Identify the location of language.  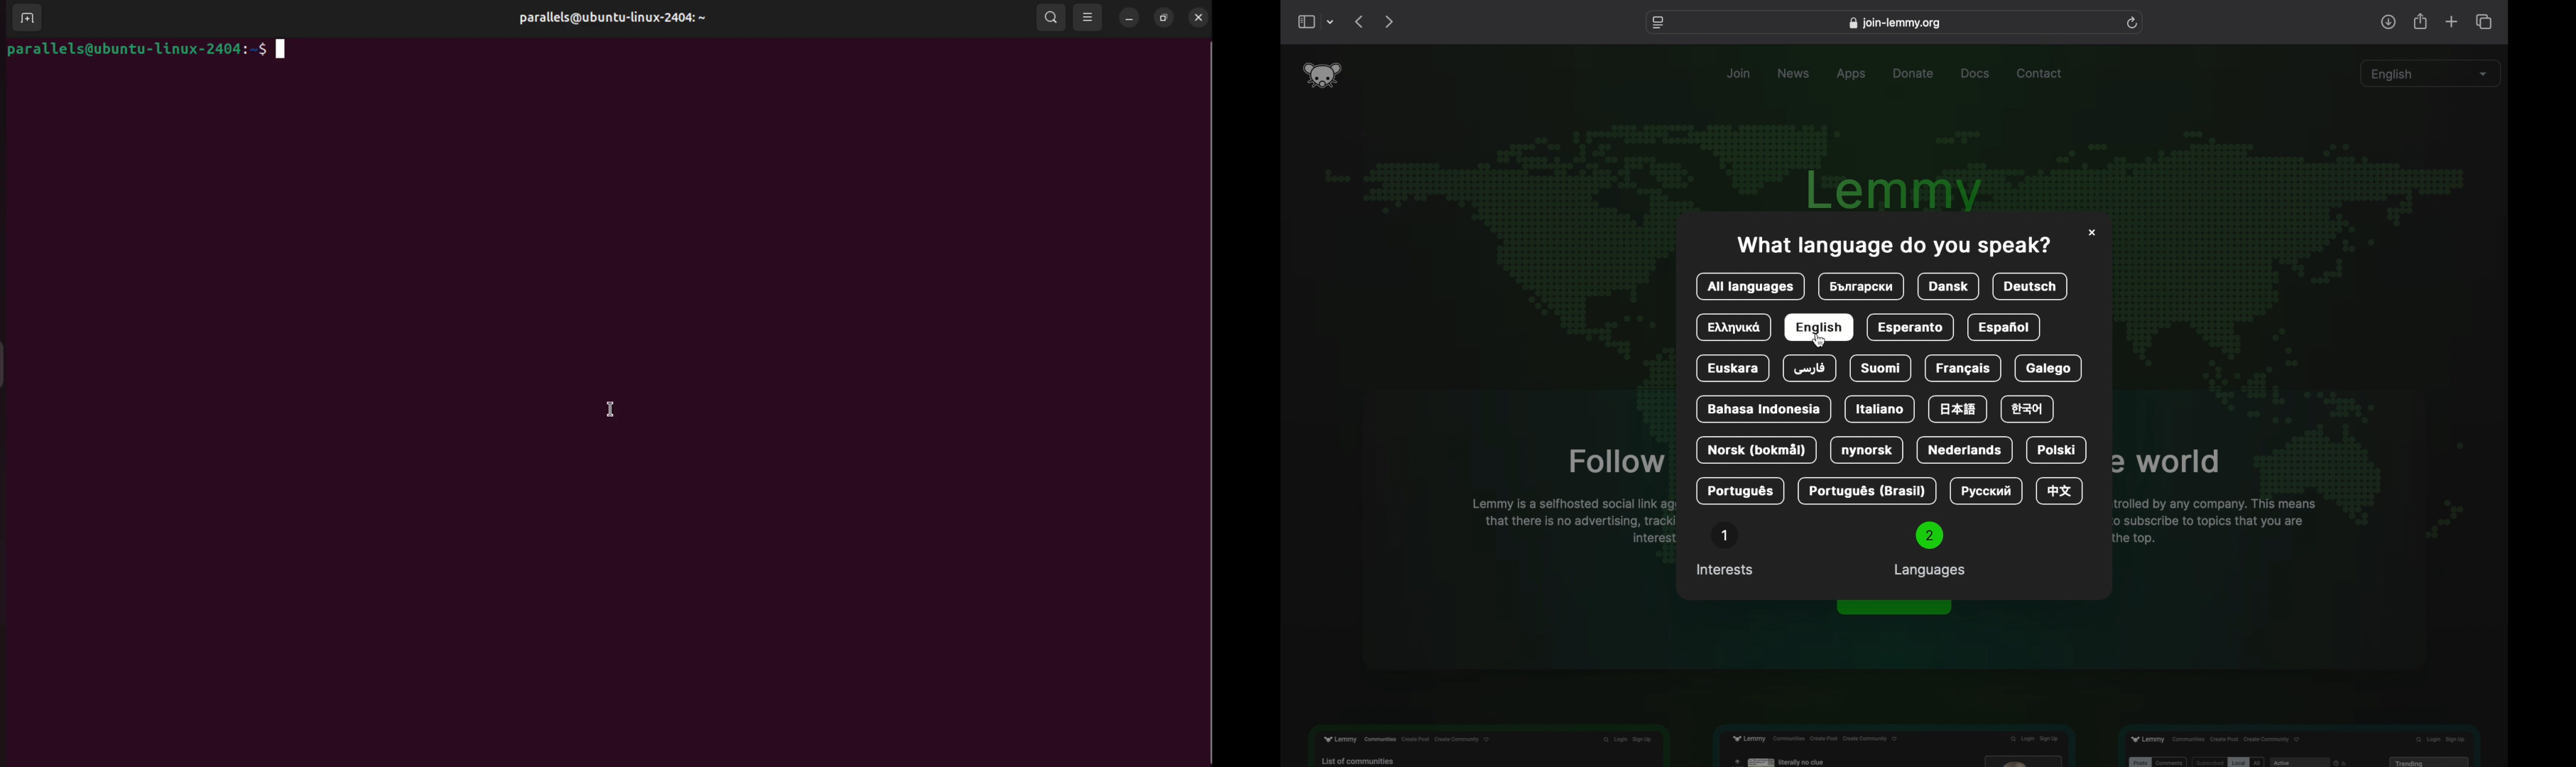
(1861, 288).